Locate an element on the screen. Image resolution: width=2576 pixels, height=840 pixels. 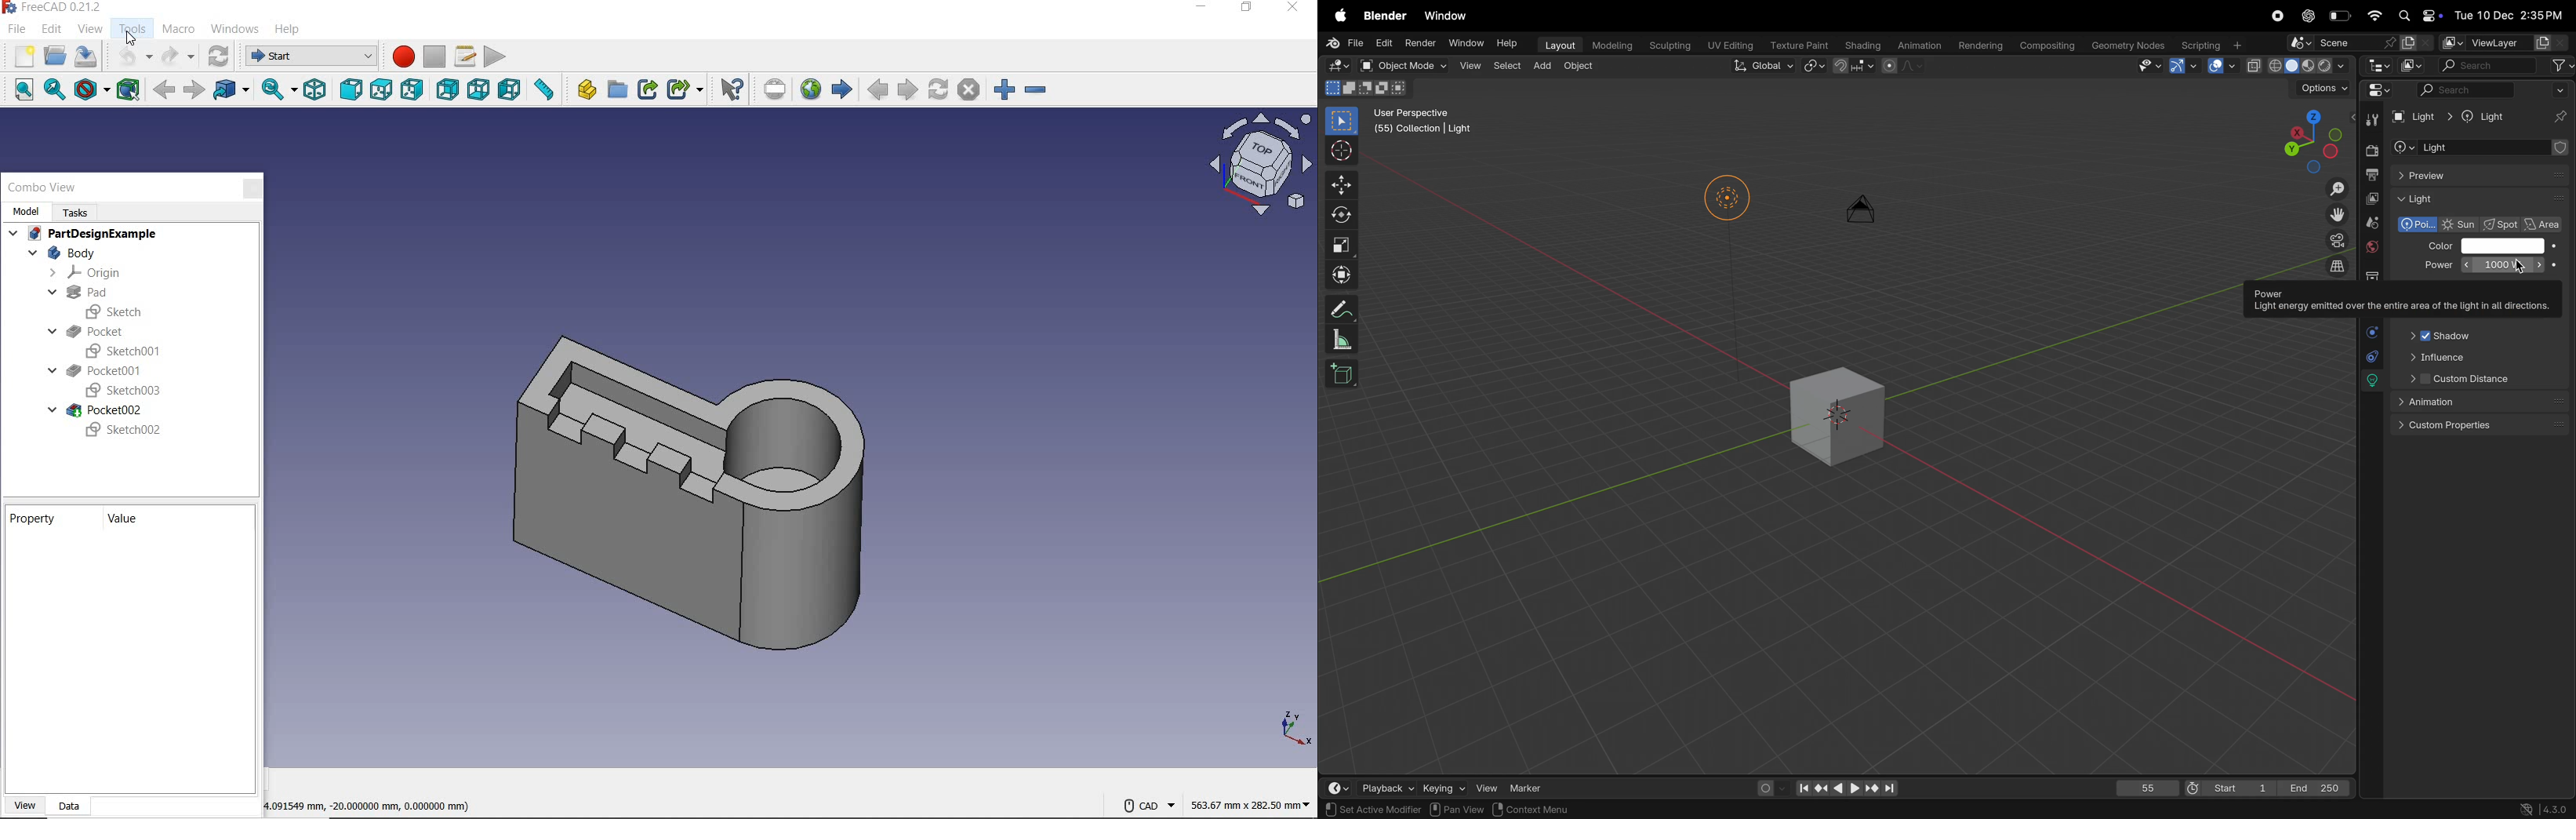
Create group is located at coordinates (616, 89).